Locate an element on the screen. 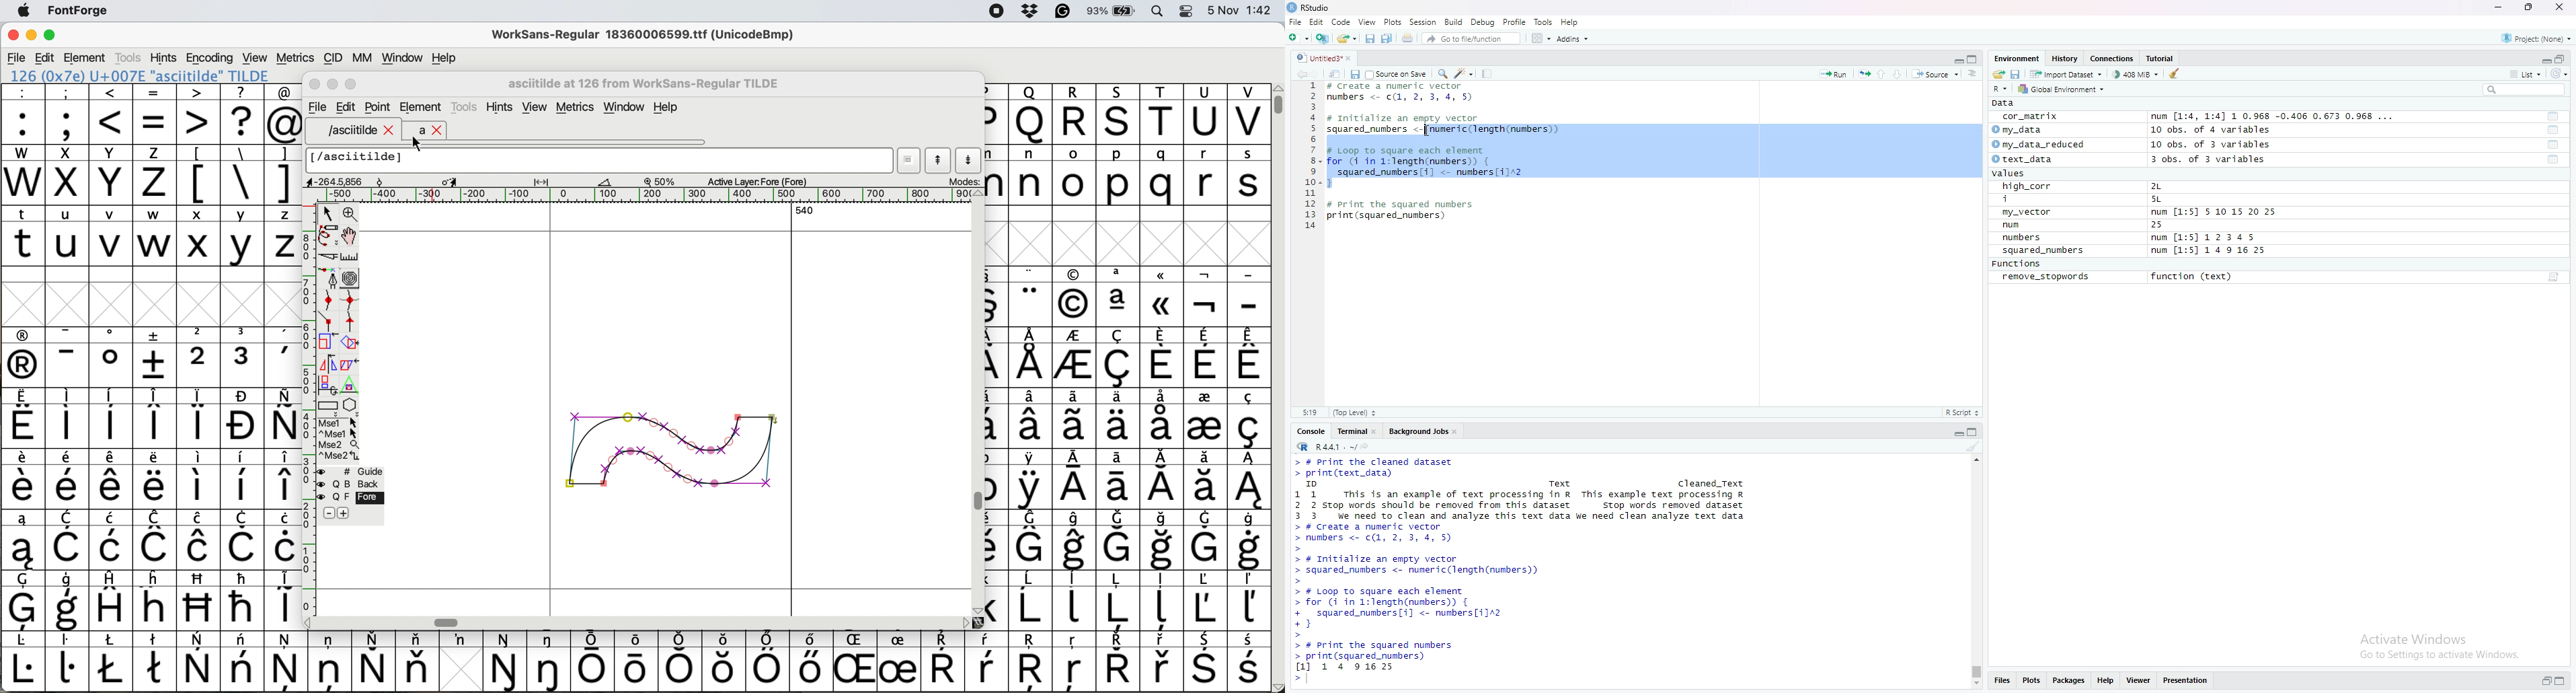  Activate Windows
Go to Settings to activate Windows. is located at coordinates (2442, 644).